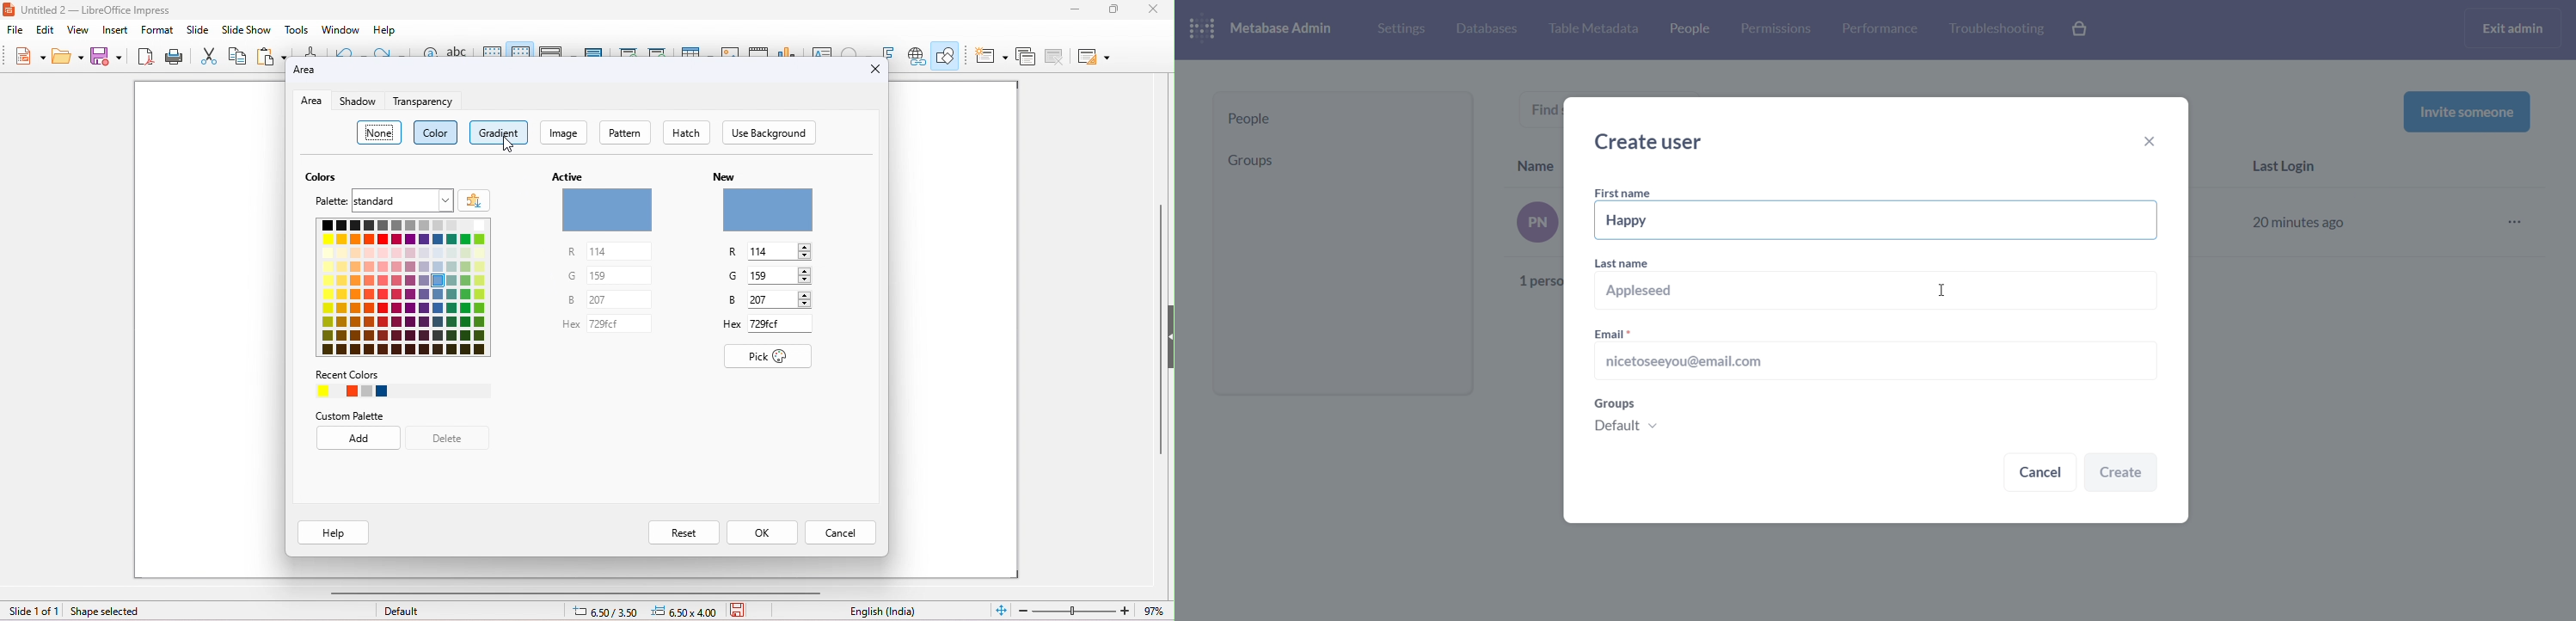 This screenshot has width=2576, height=644. What do you see at coordinates (725, 177) in the screenshot?
I see `new` at bounding box center [725, 177].